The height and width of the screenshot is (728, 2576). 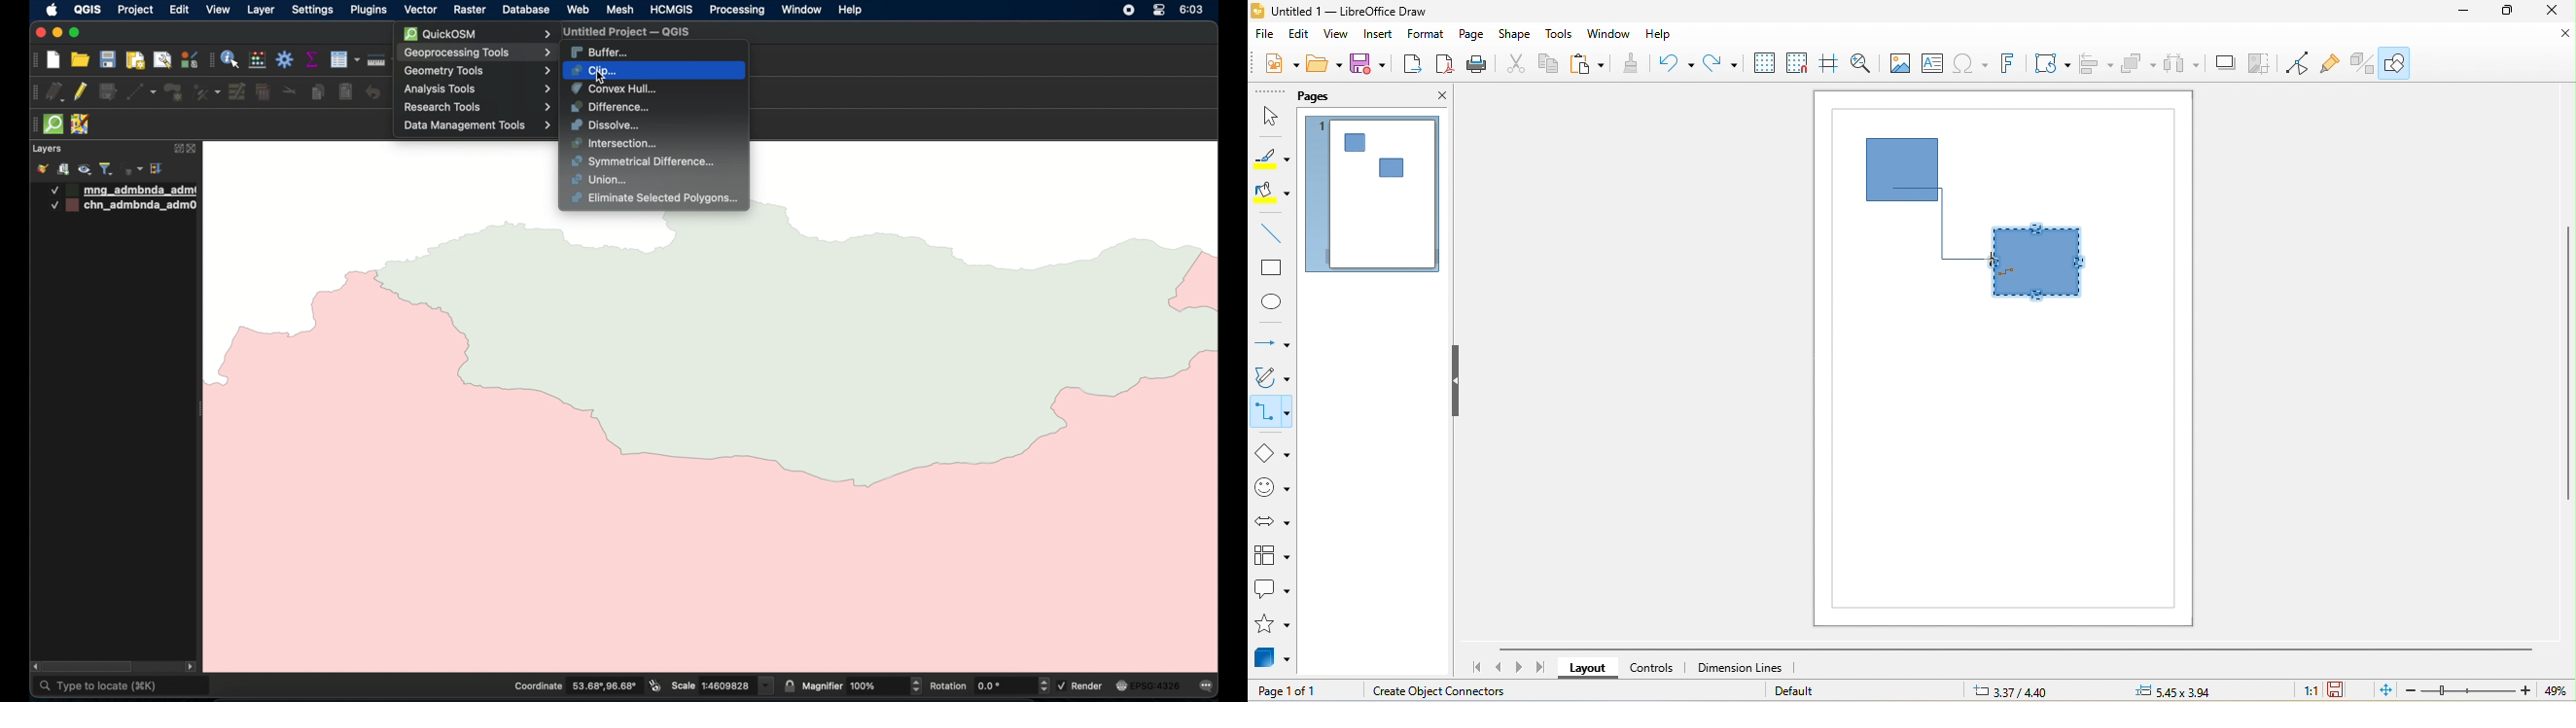 What do you see at coordinates (1325, 98) in the screenshot?
I see `pags` at bounding box center [1325, 98].